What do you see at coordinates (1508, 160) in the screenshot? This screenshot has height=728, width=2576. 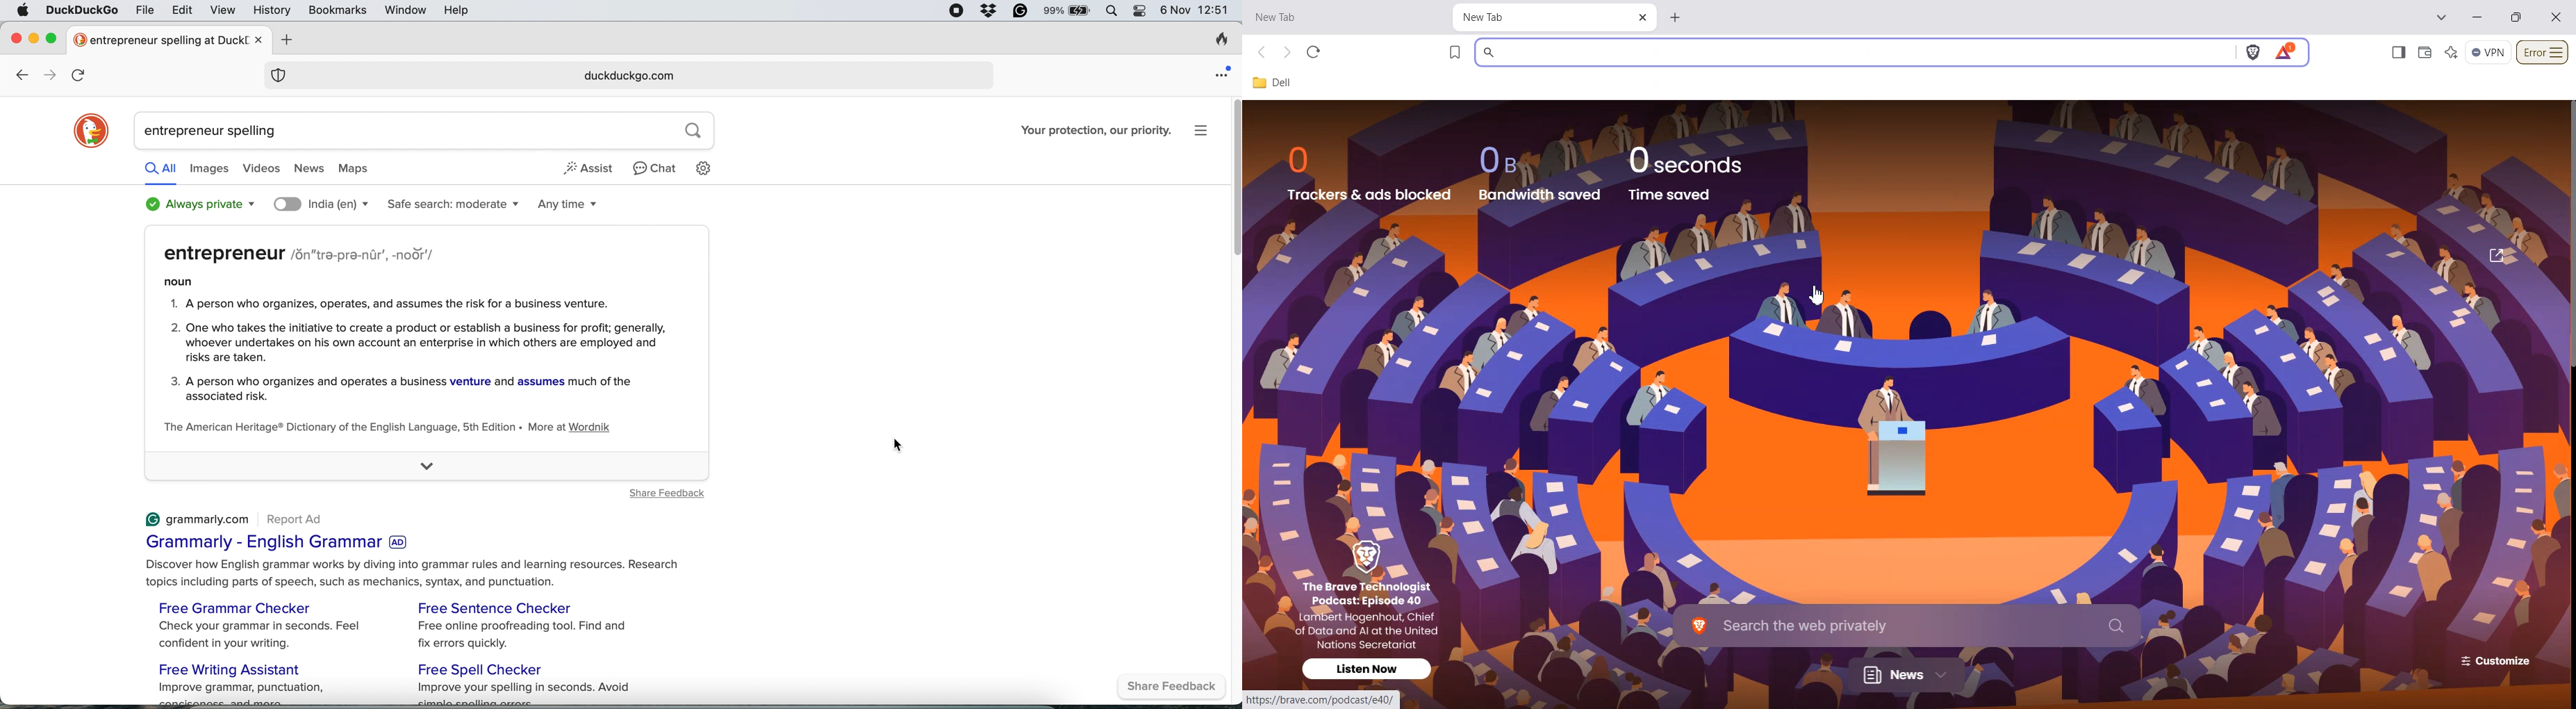 I see `OB` at bounding box center [1508, 160].